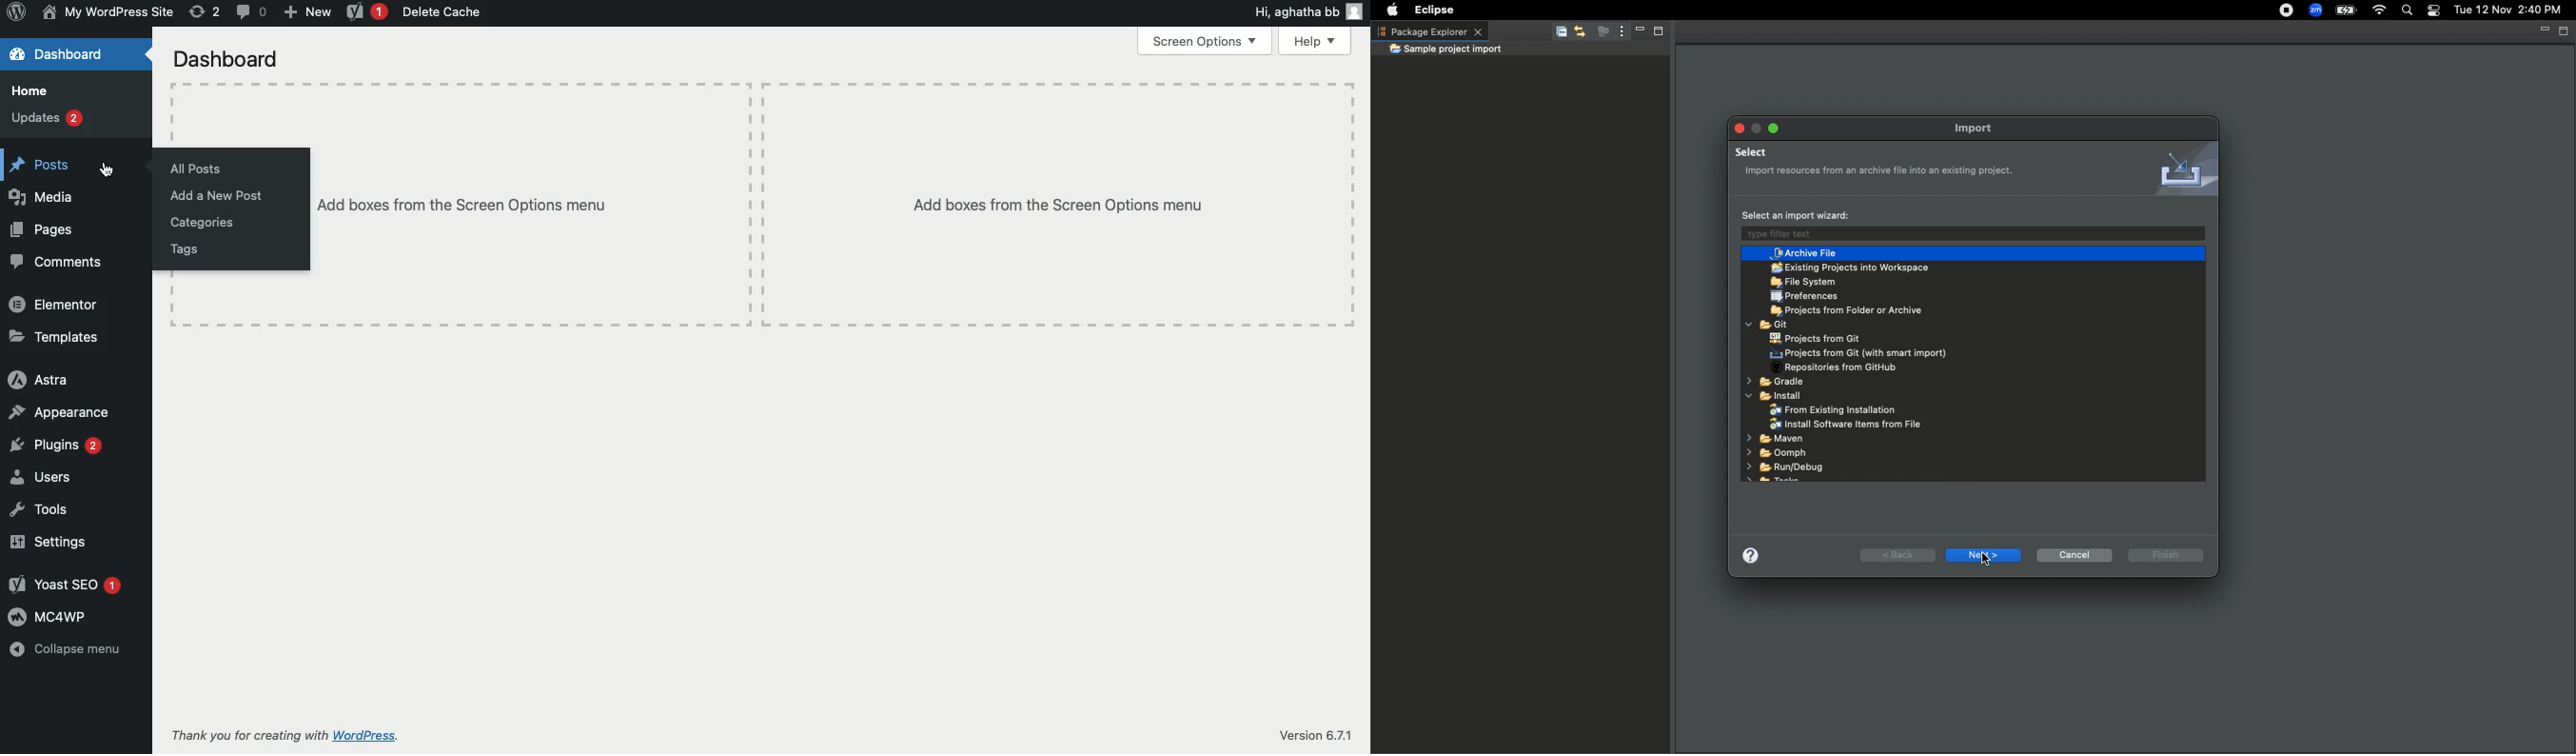 The image size is (2576, 756). What do you see at coordinates (59, 339) in the screenshot?
I see `Templates` at bounding box center [59, 339].